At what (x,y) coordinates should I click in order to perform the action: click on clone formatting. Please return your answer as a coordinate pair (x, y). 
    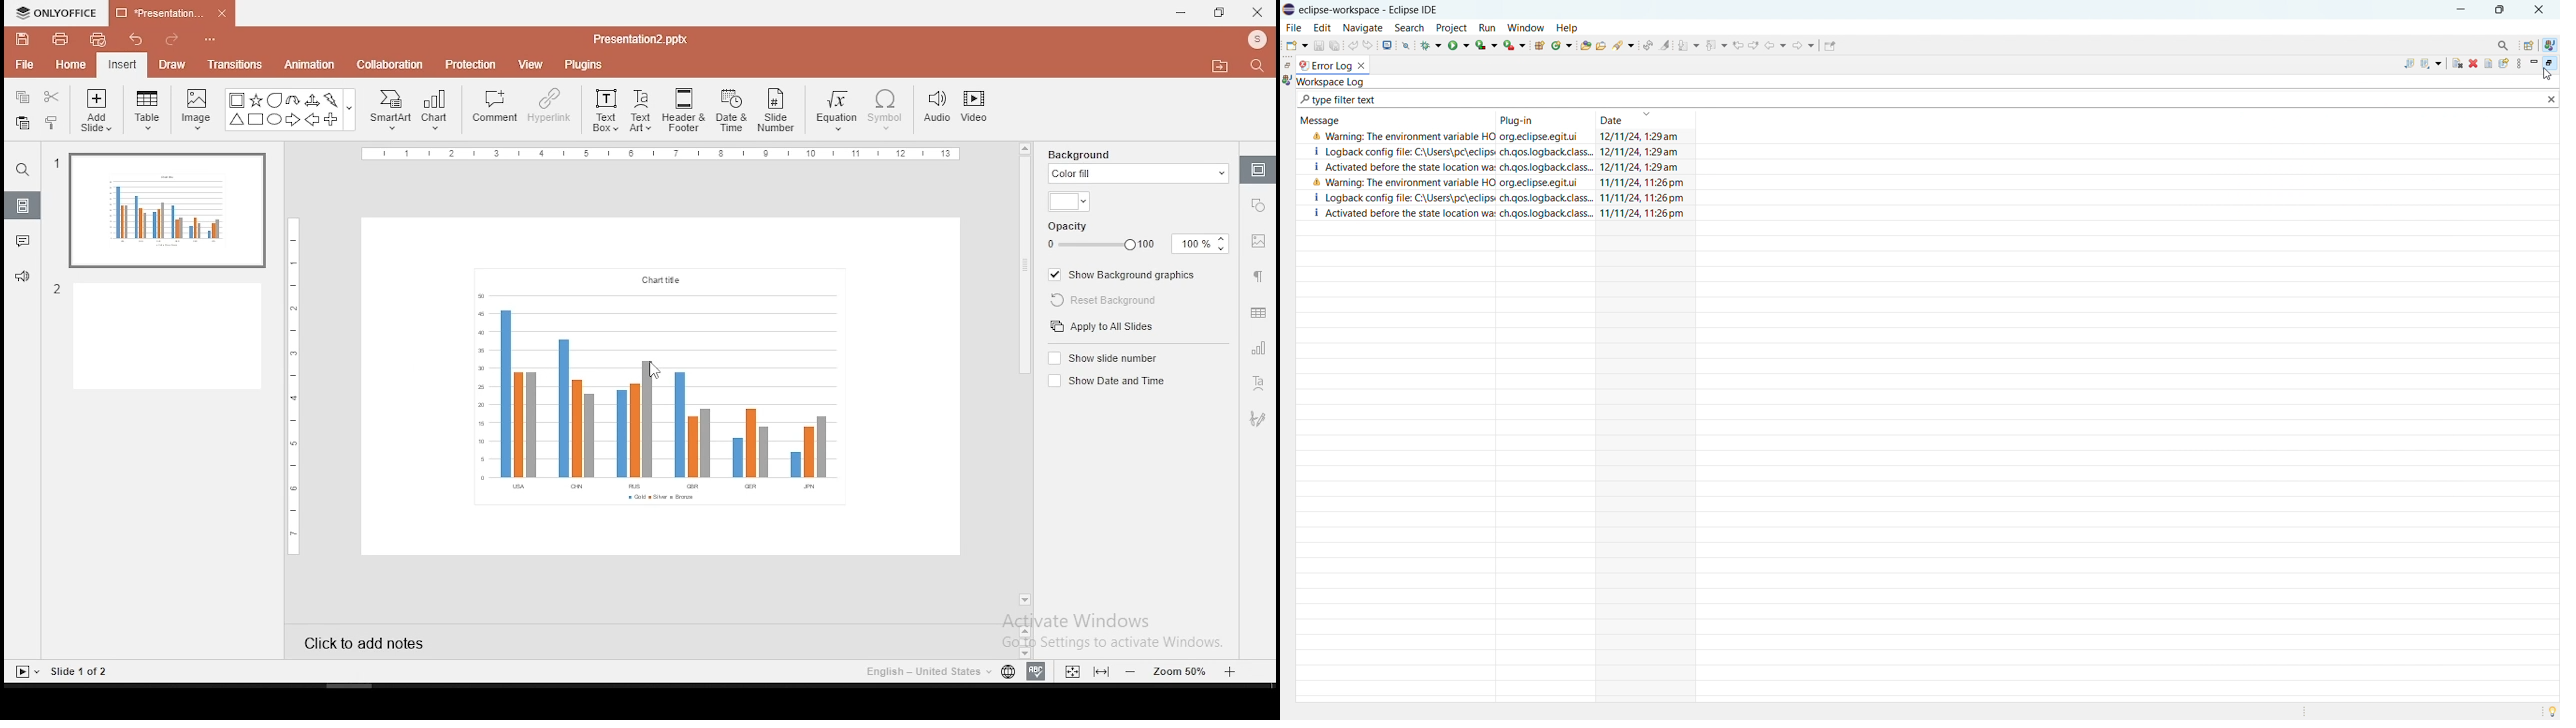
    Looking at the image, I should click on (51, 124).